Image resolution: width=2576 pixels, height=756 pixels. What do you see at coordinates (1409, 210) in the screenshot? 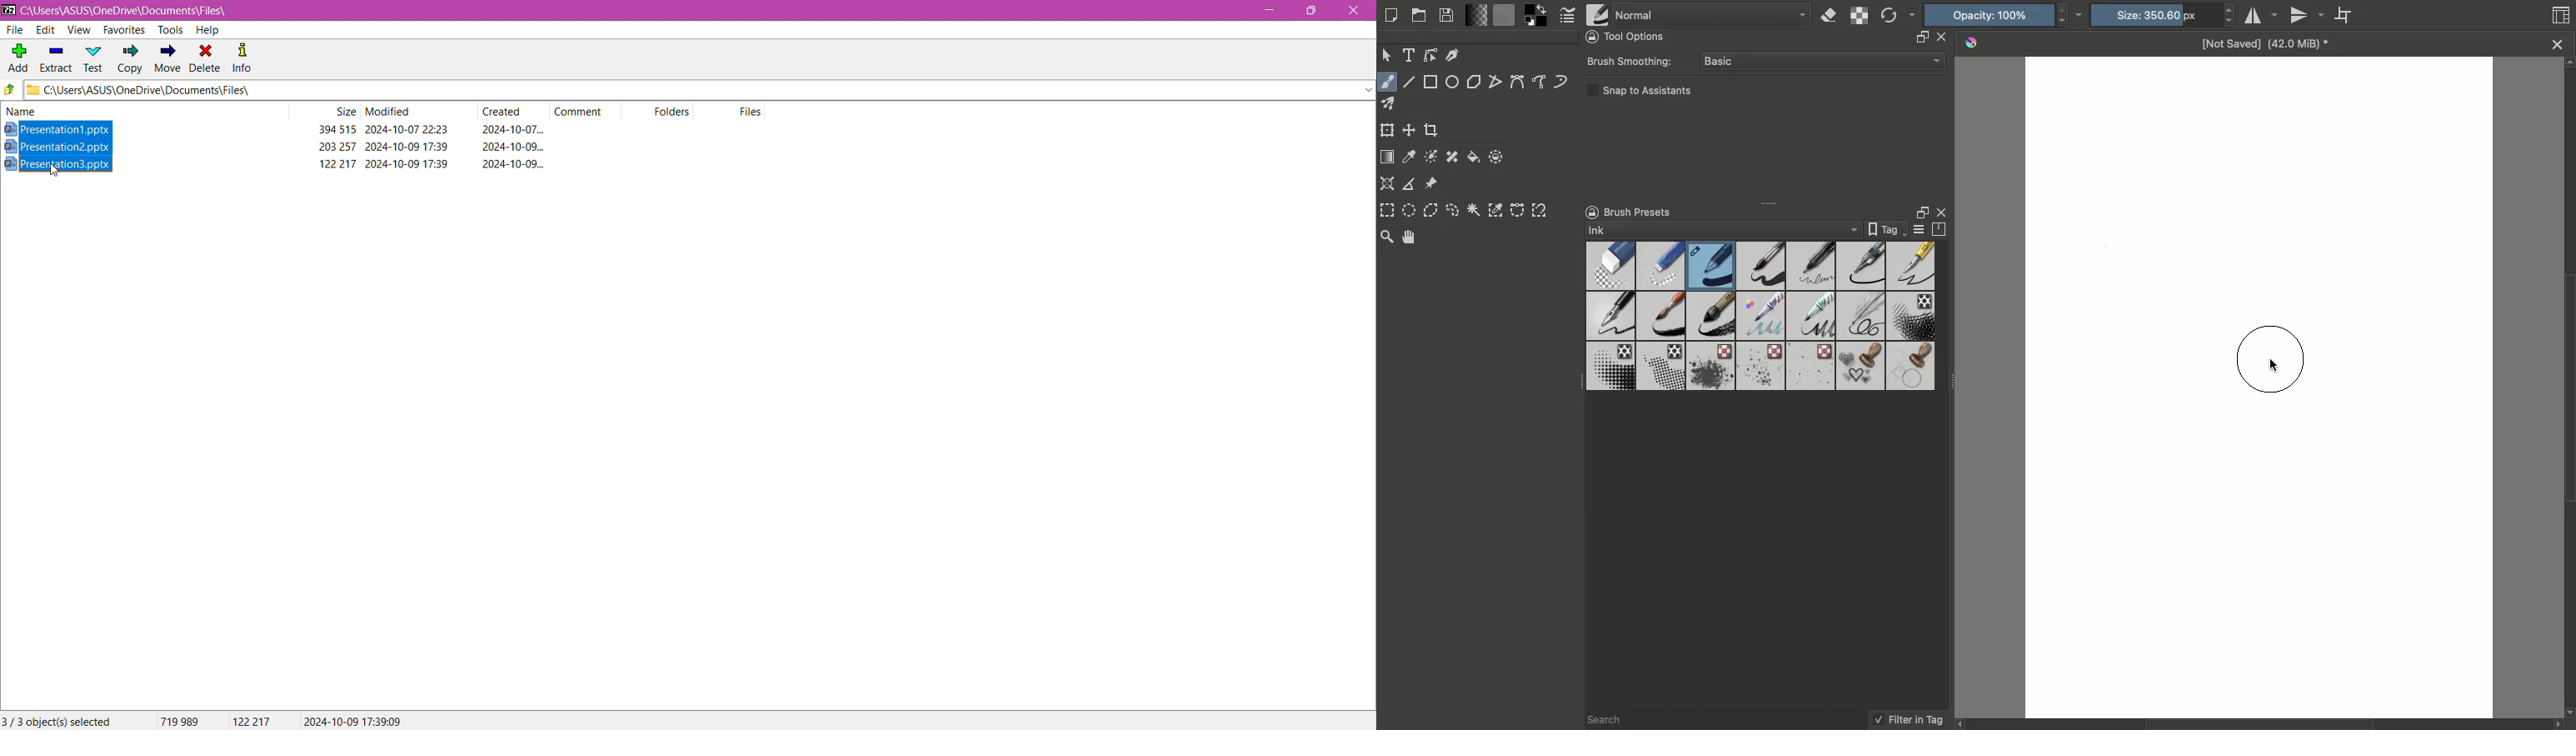
I see `Elliptical selection tool` at bounding box center [1409, 210].